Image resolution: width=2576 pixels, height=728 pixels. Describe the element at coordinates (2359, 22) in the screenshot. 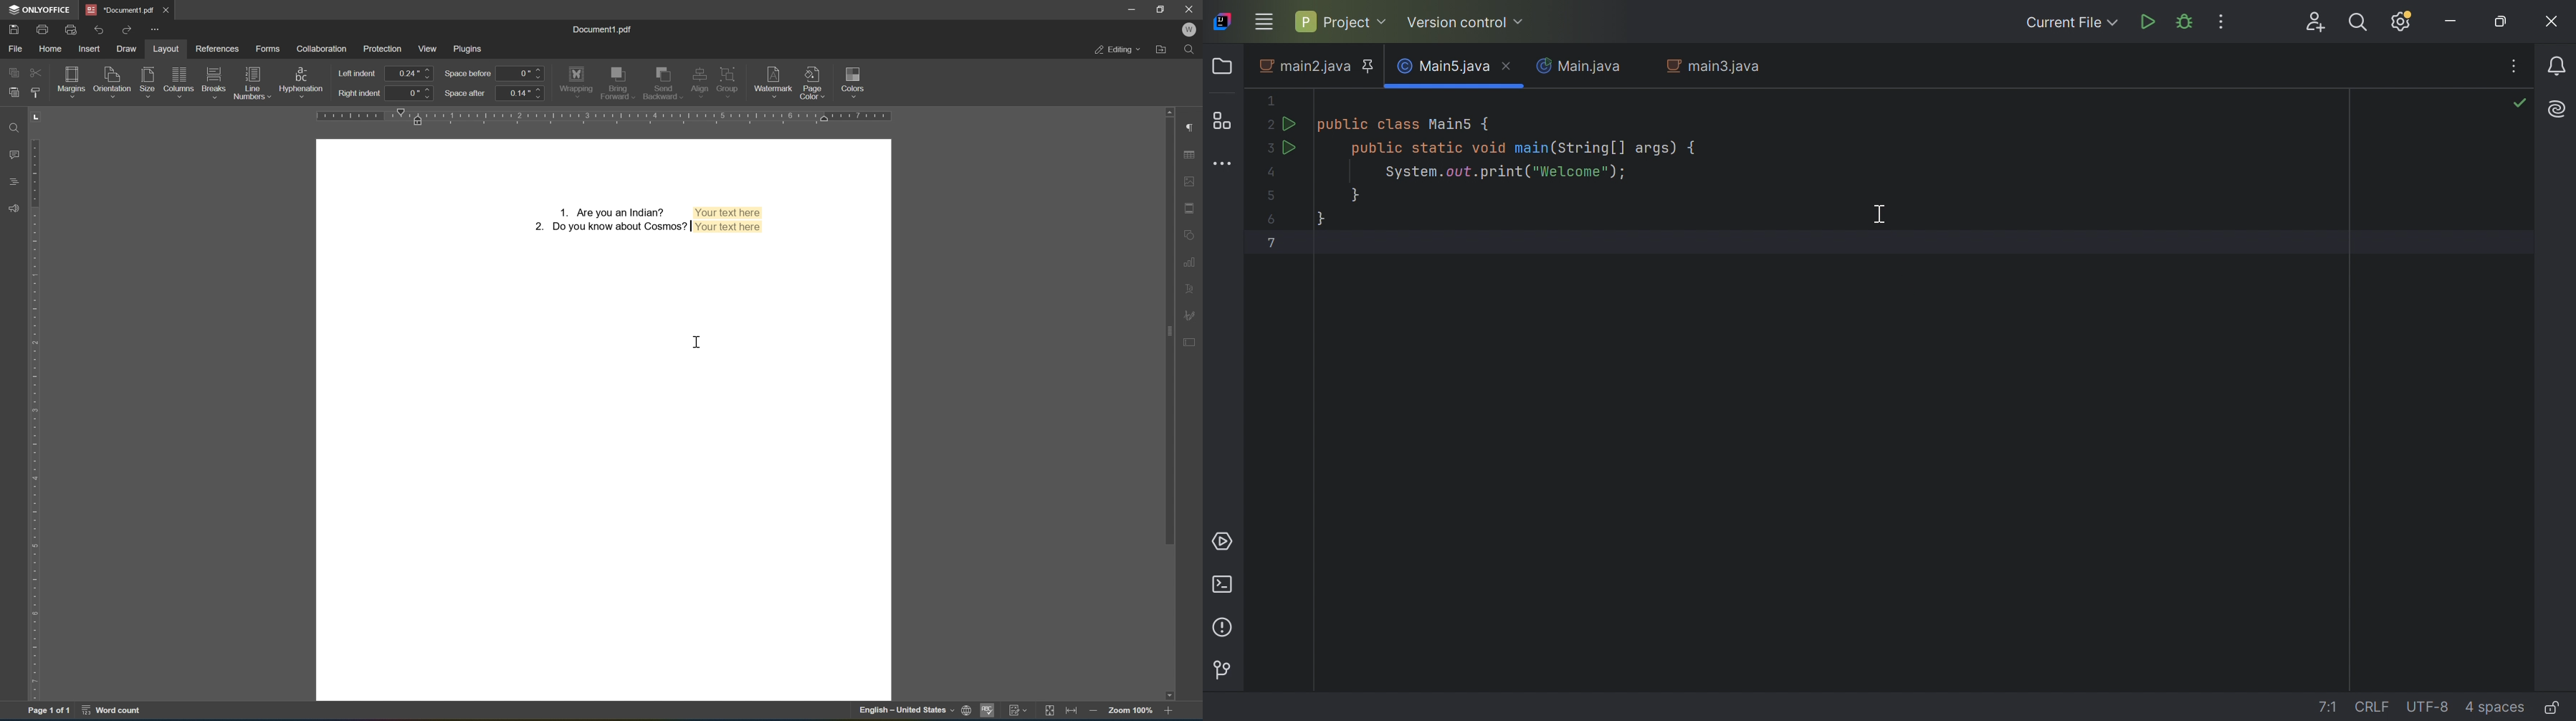

I see `Search everywhere` at that location.